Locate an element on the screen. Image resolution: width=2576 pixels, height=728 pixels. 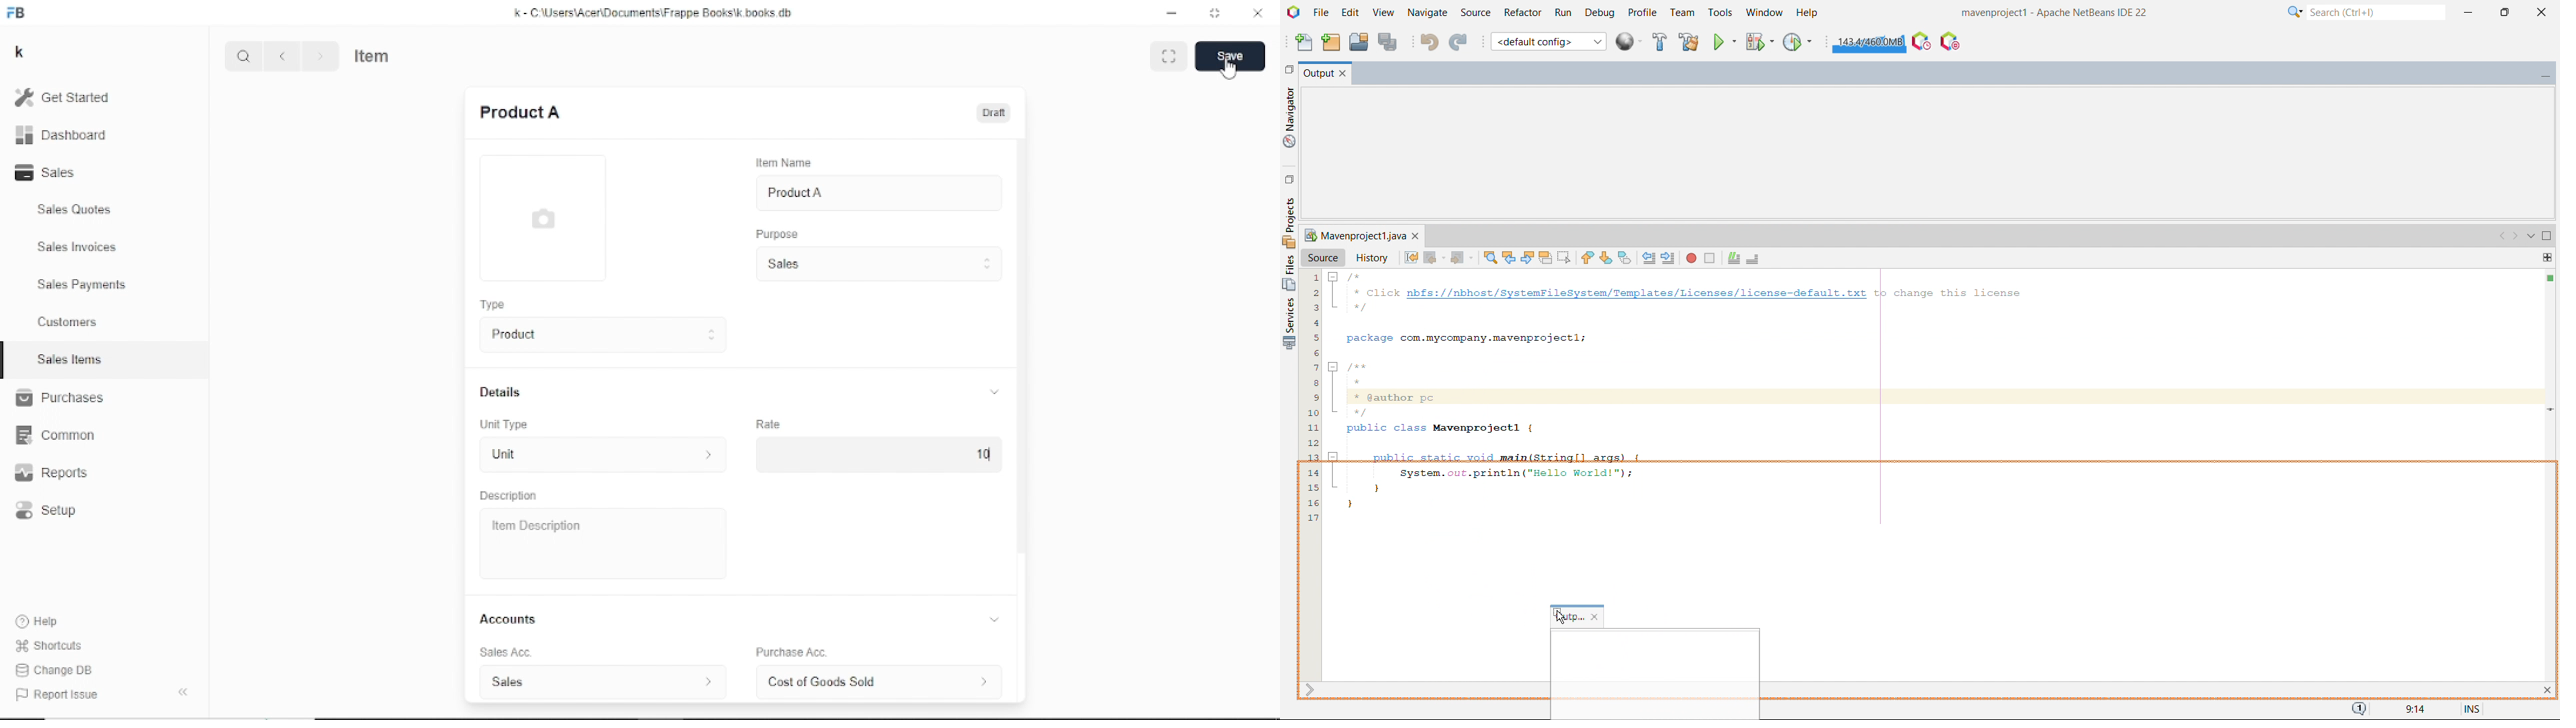
Sales Payments is located at coordinates (83, 284).